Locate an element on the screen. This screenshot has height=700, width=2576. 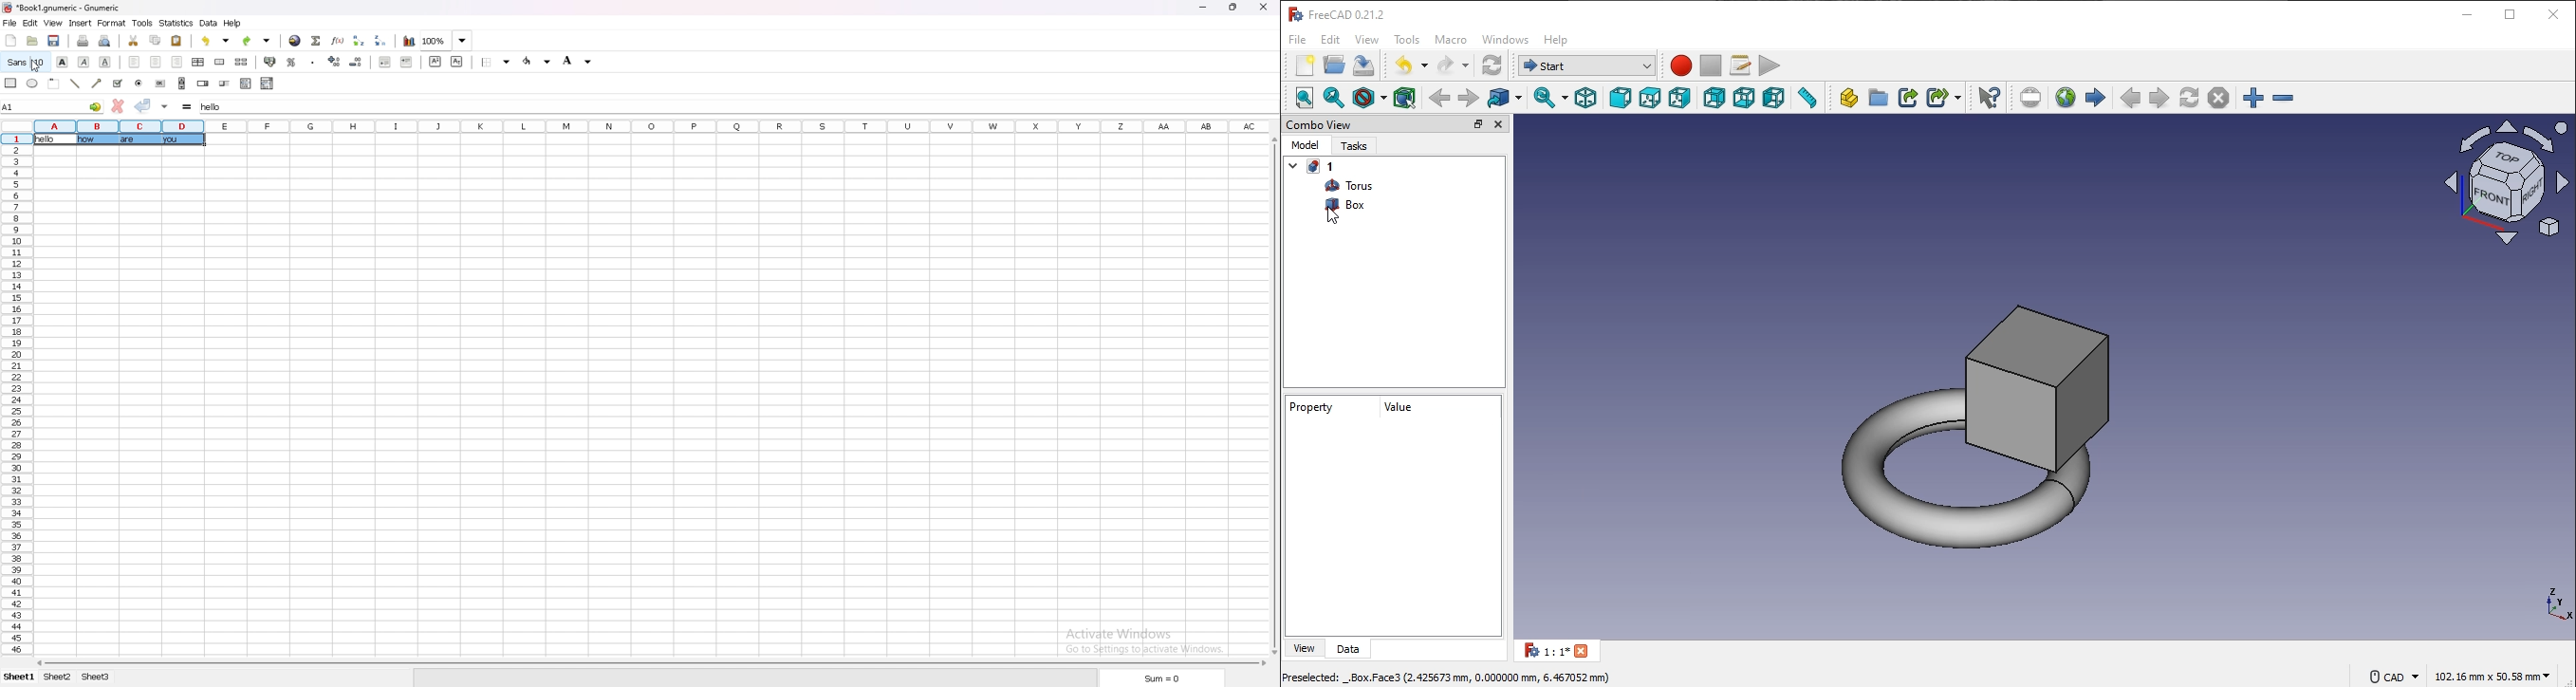
thousand separator is located at coordinates (312, 61).